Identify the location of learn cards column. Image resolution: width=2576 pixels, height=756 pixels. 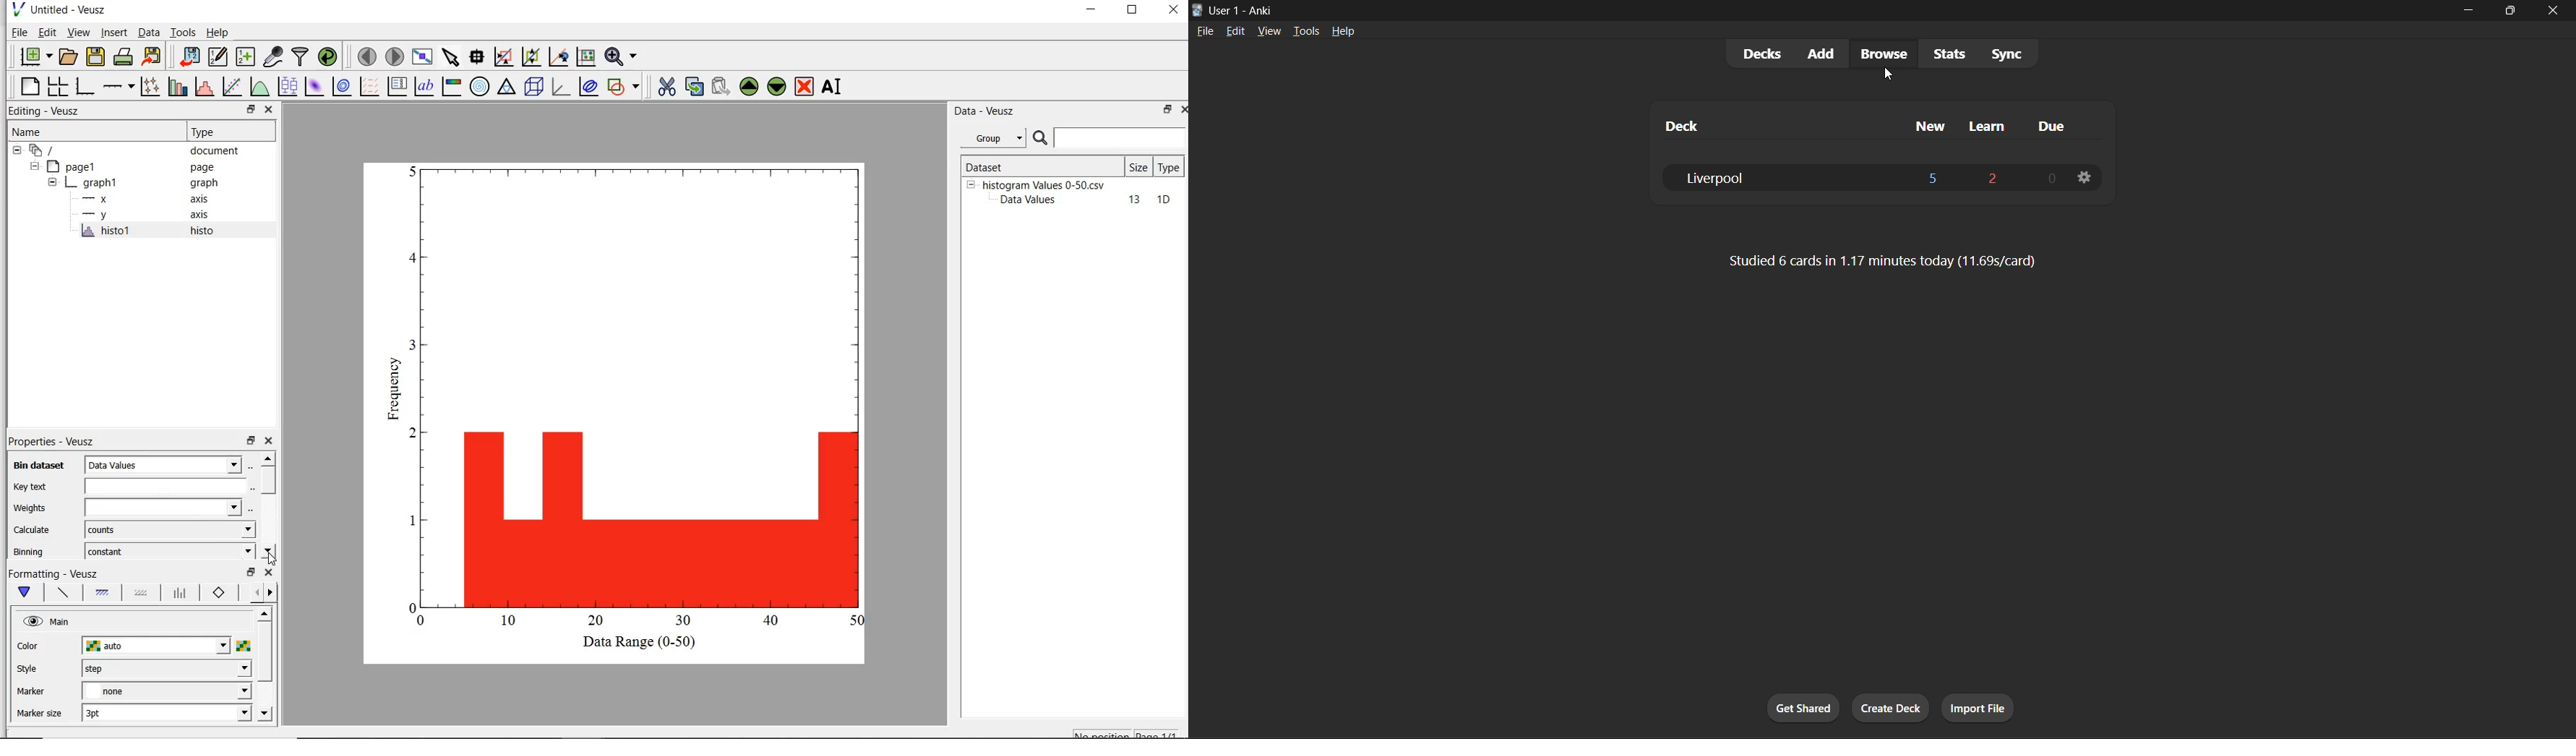
(1989, 122).